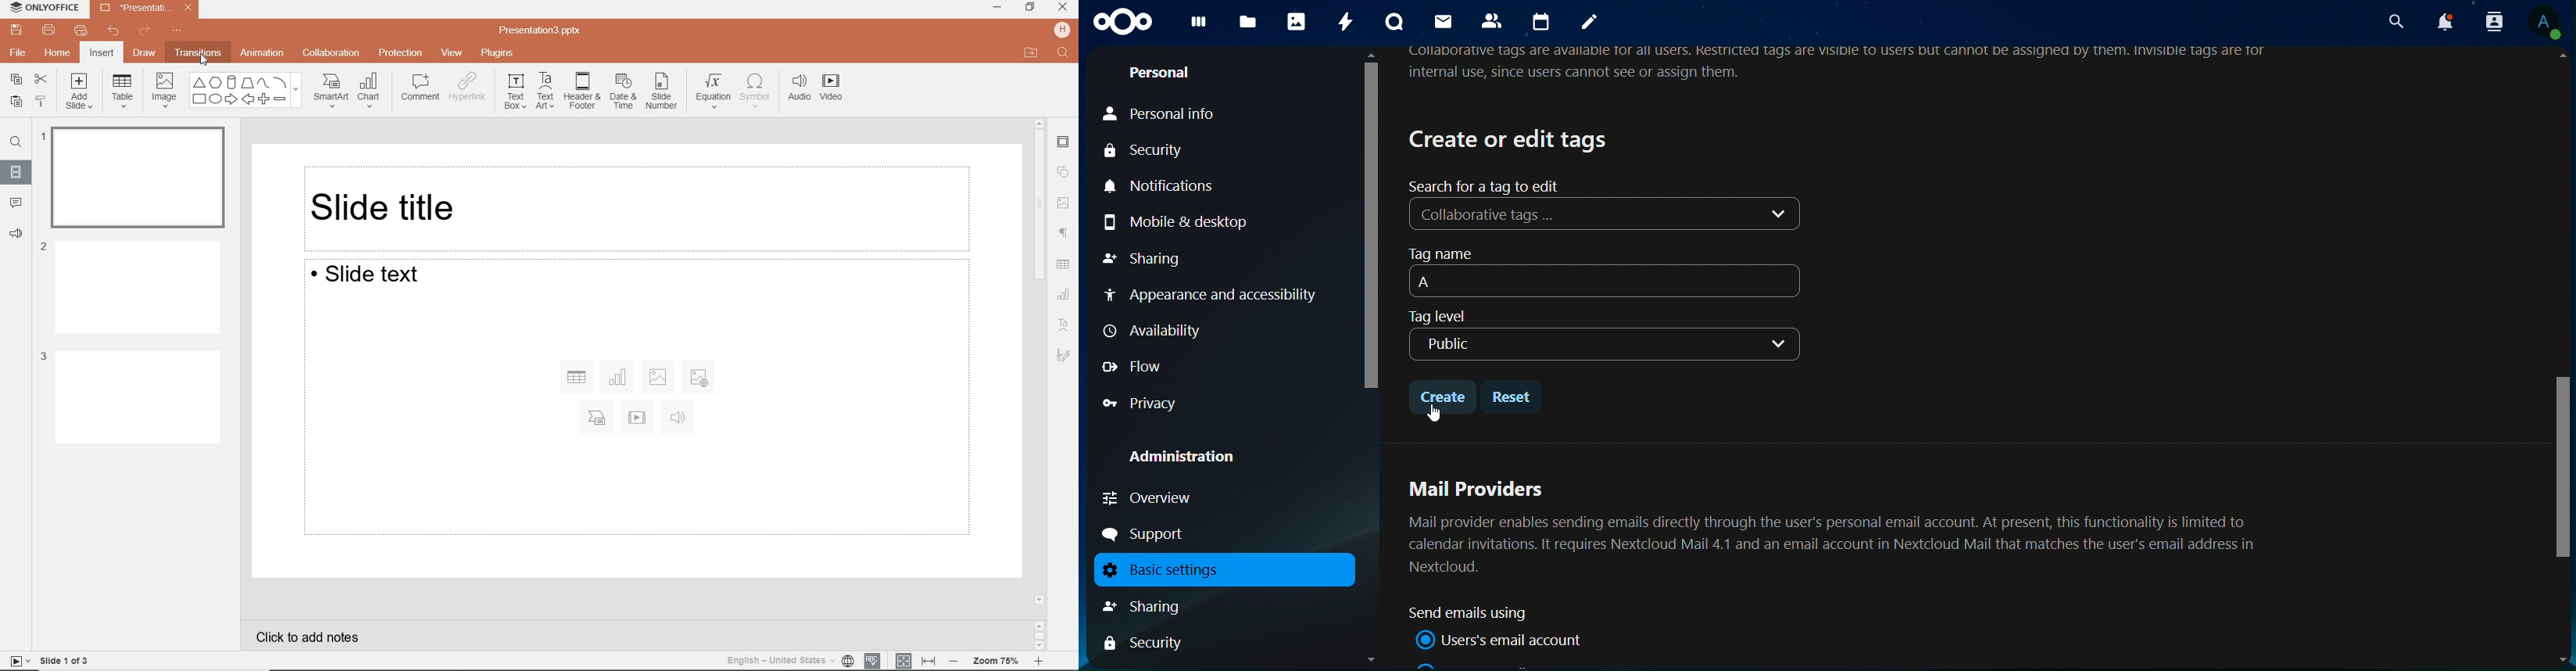 The width and height of the screenshot is (2576, 672). Describe the element at coordinates (710, 91) in the screenshot. I see `EQUATION` at that location.